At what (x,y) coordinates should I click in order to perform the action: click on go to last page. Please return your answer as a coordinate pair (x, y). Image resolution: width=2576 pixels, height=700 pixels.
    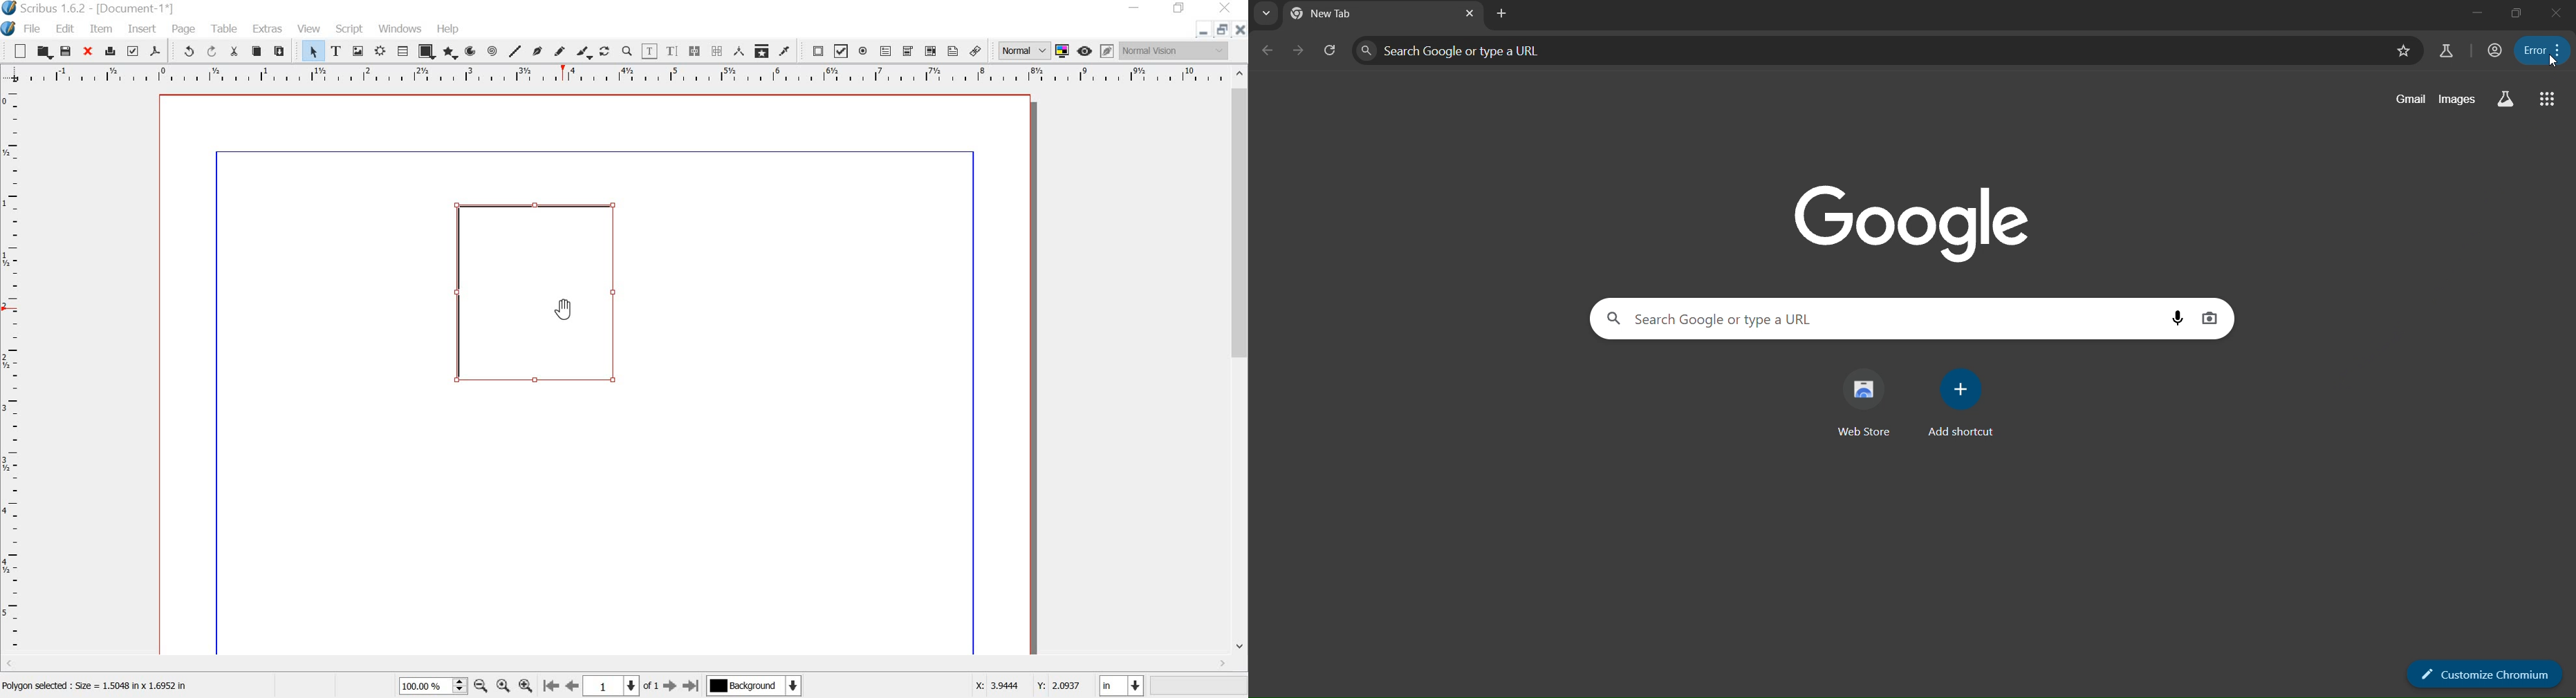
    Looking at the image, I should click on (693, 685).